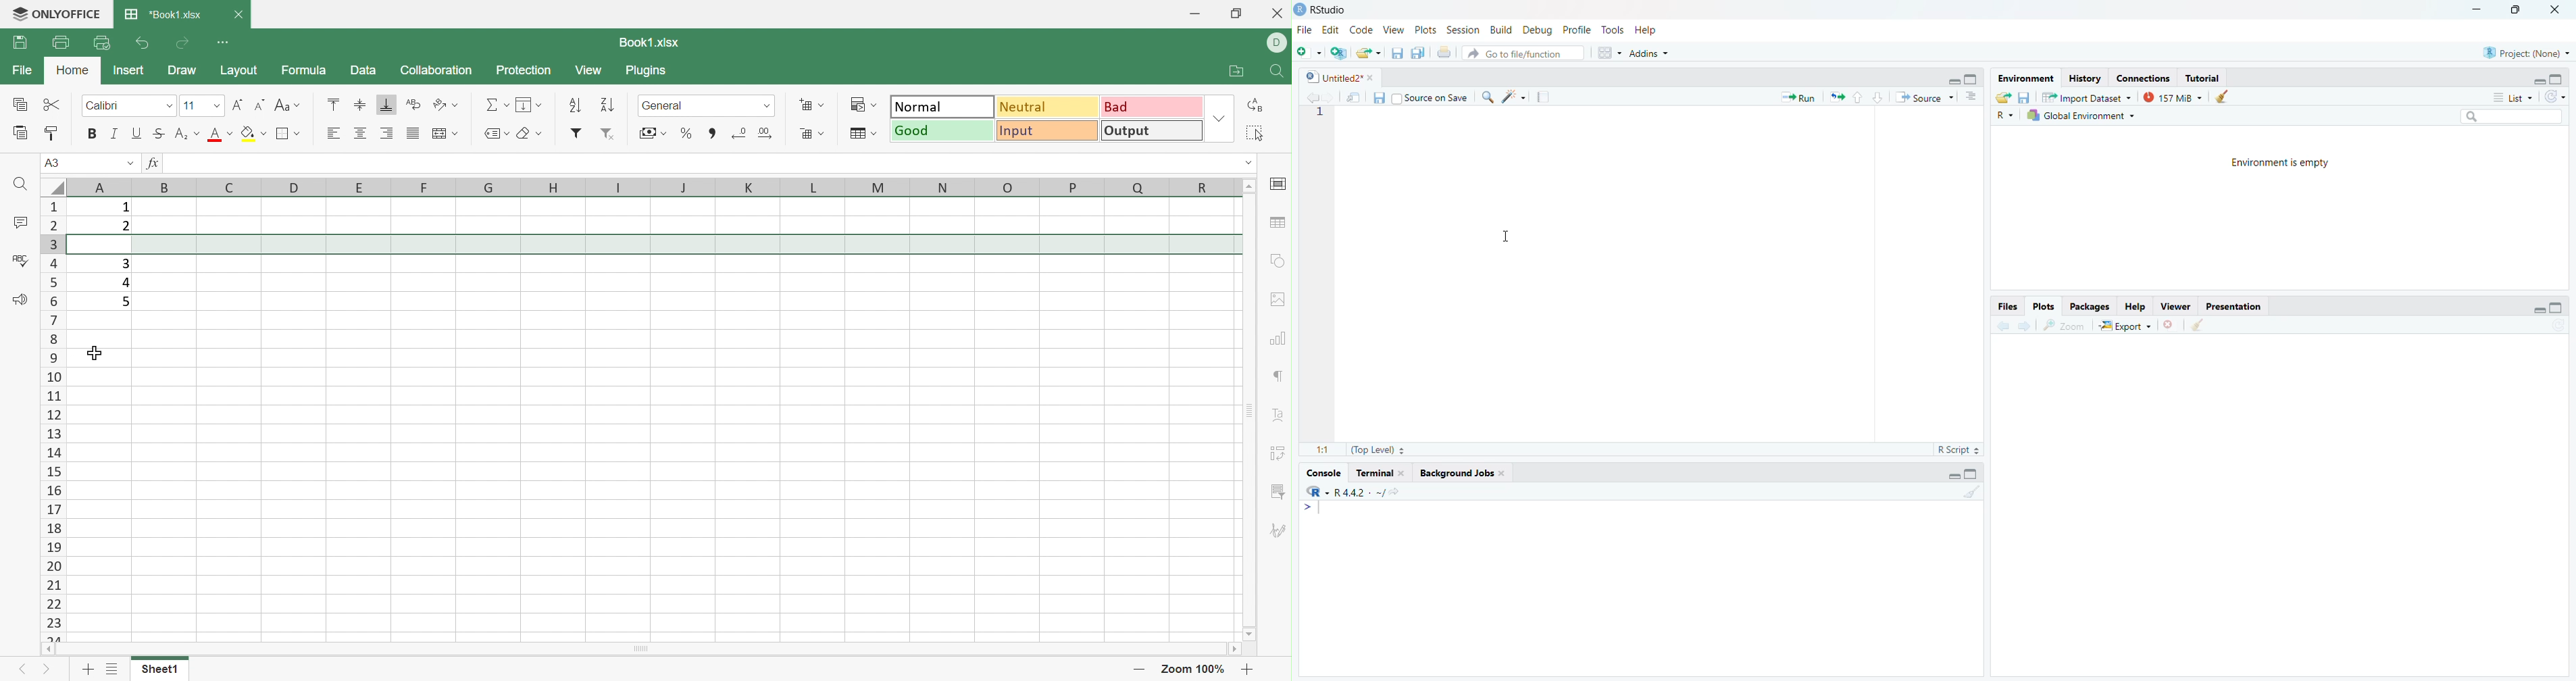 The height and width of the screenshot is (700, 2576). Describe the element at coordinates (2026, 78) in the screenshot. I see `Environment` at that location.